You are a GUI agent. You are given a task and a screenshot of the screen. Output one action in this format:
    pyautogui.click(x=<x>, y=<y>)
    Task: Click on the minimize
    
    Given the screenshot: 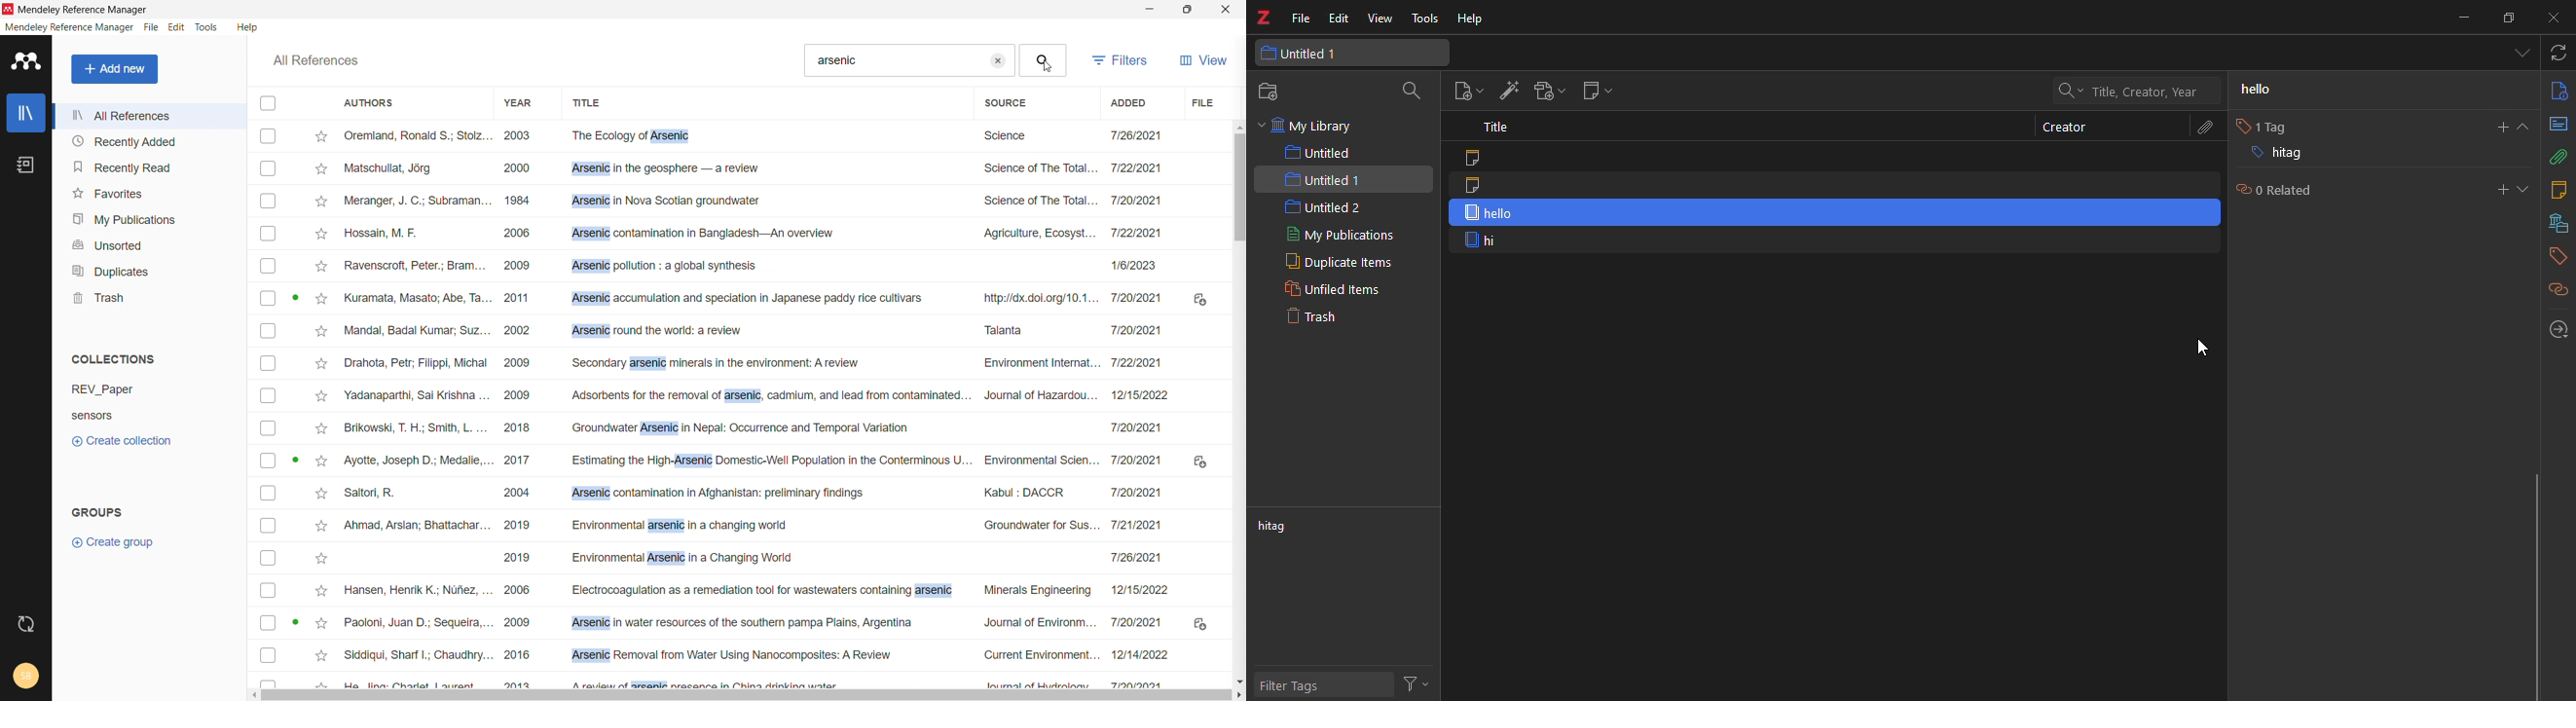 What is the action you would take?
    pyautogui.click(x=2463, y=17)
    